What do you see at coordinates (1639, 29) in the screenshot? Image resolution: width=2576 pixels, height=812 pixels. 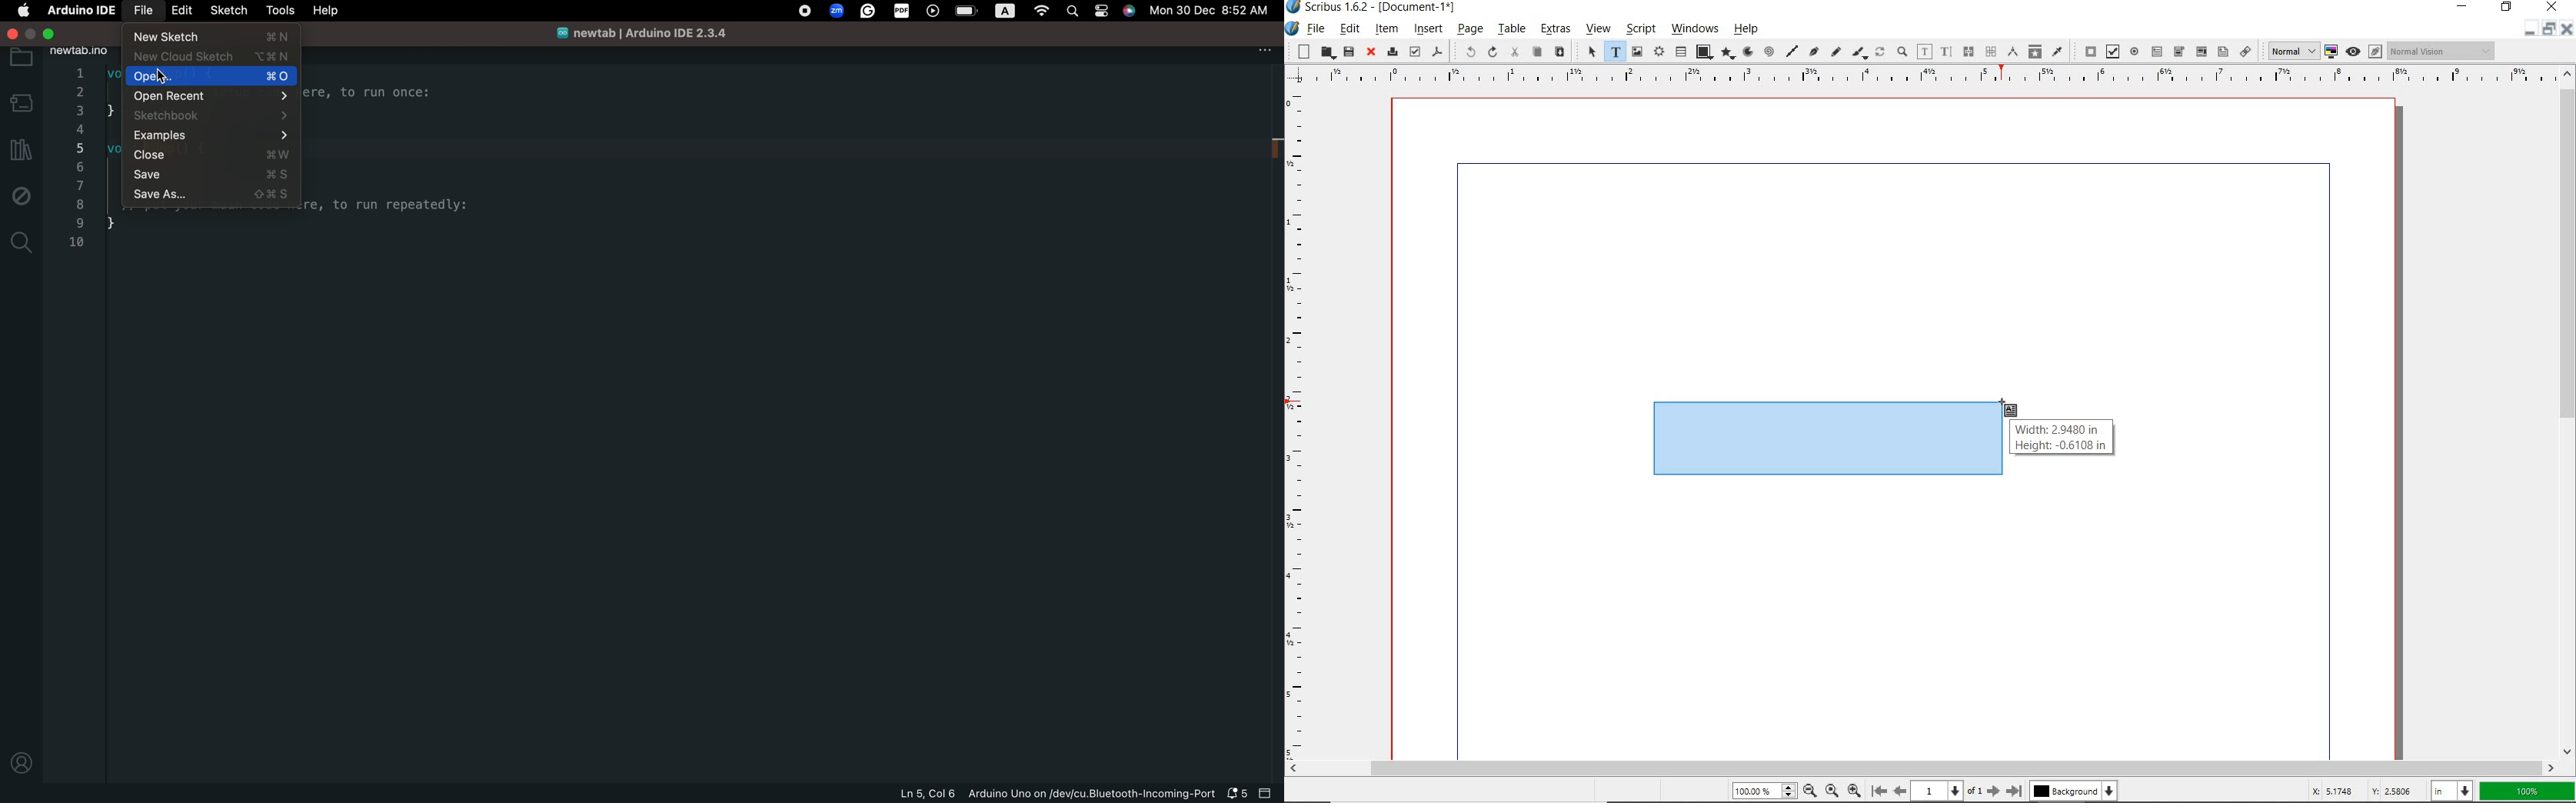 I see `script` at bounding box center [1639, 29].